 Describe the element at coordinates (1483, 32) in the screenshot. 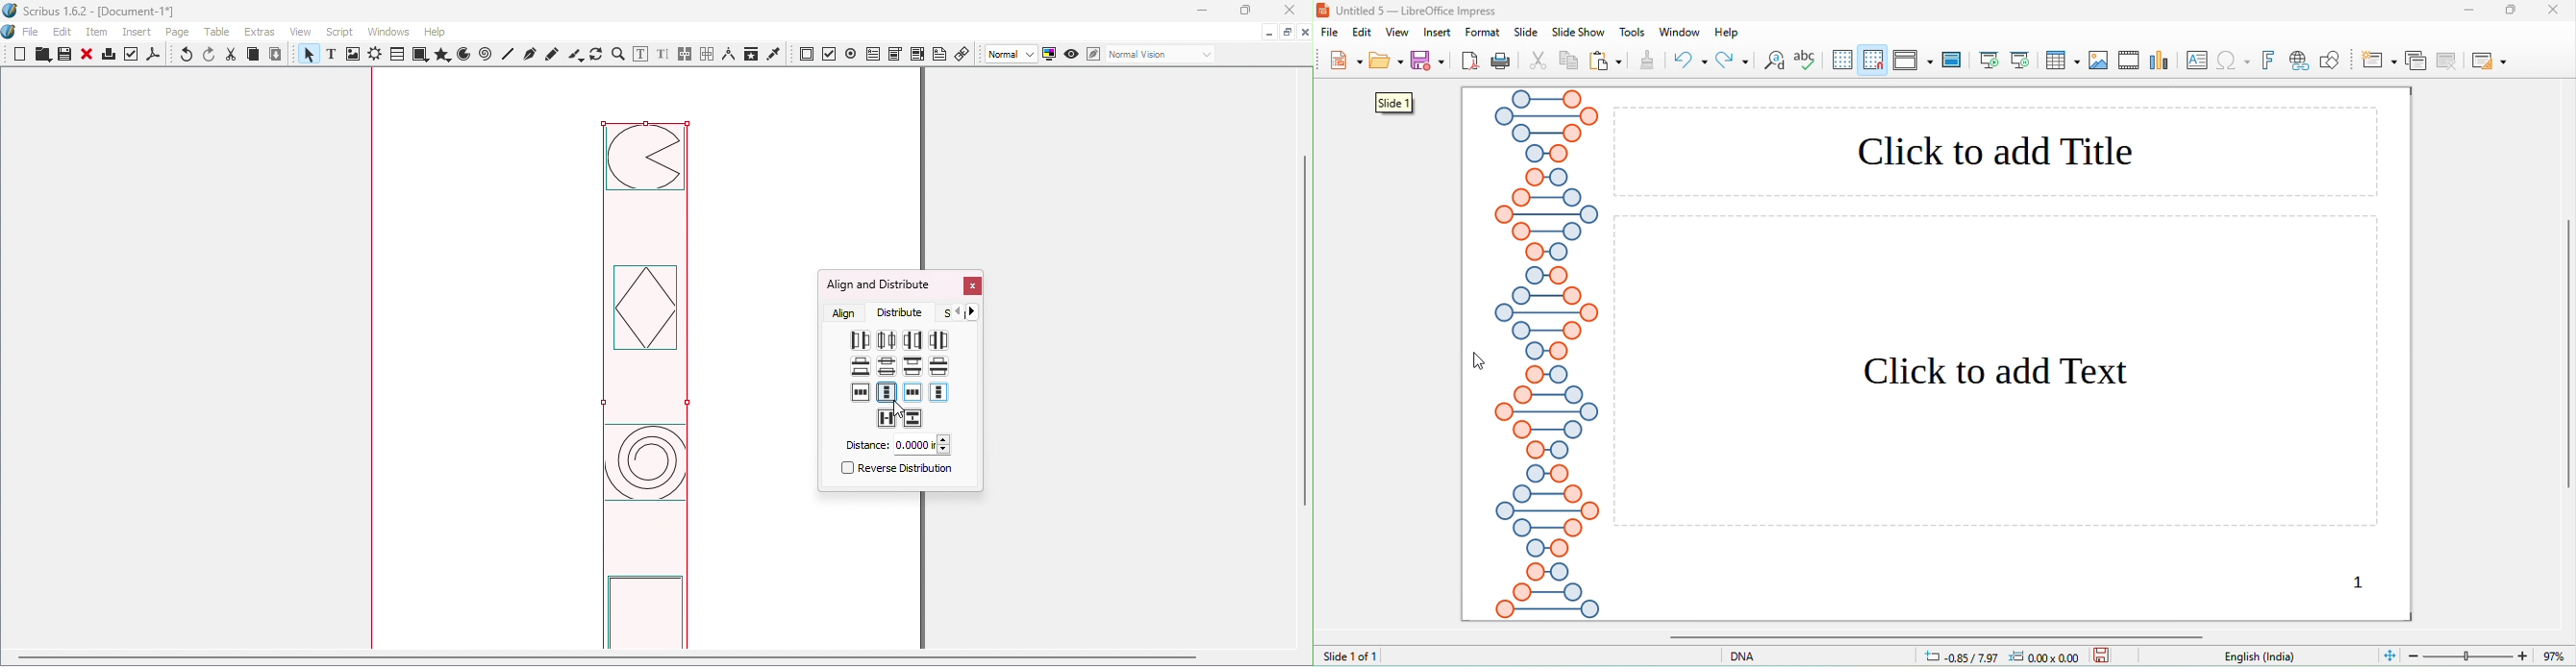

I see `format` at that location.